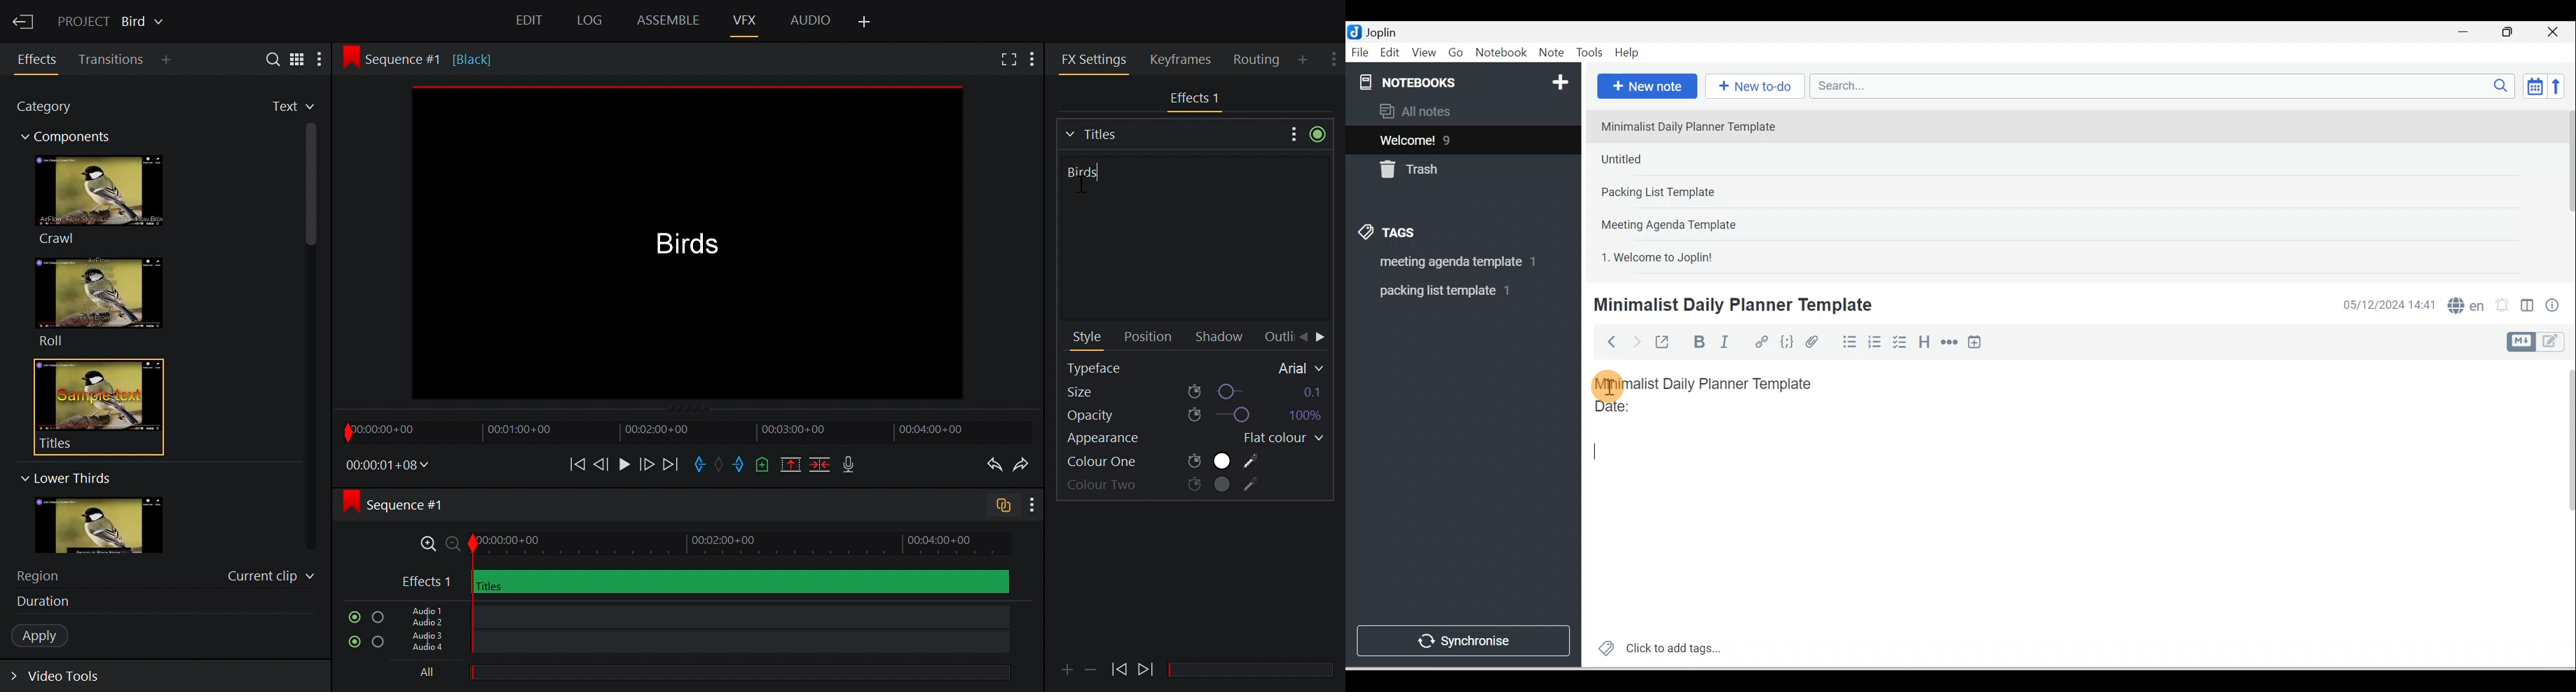 This screenshot has height=700, width=2576. What do you see at coordinates (1186, 236) in the screenshot?
I see `Title name` at bounding box center [1186, 236].